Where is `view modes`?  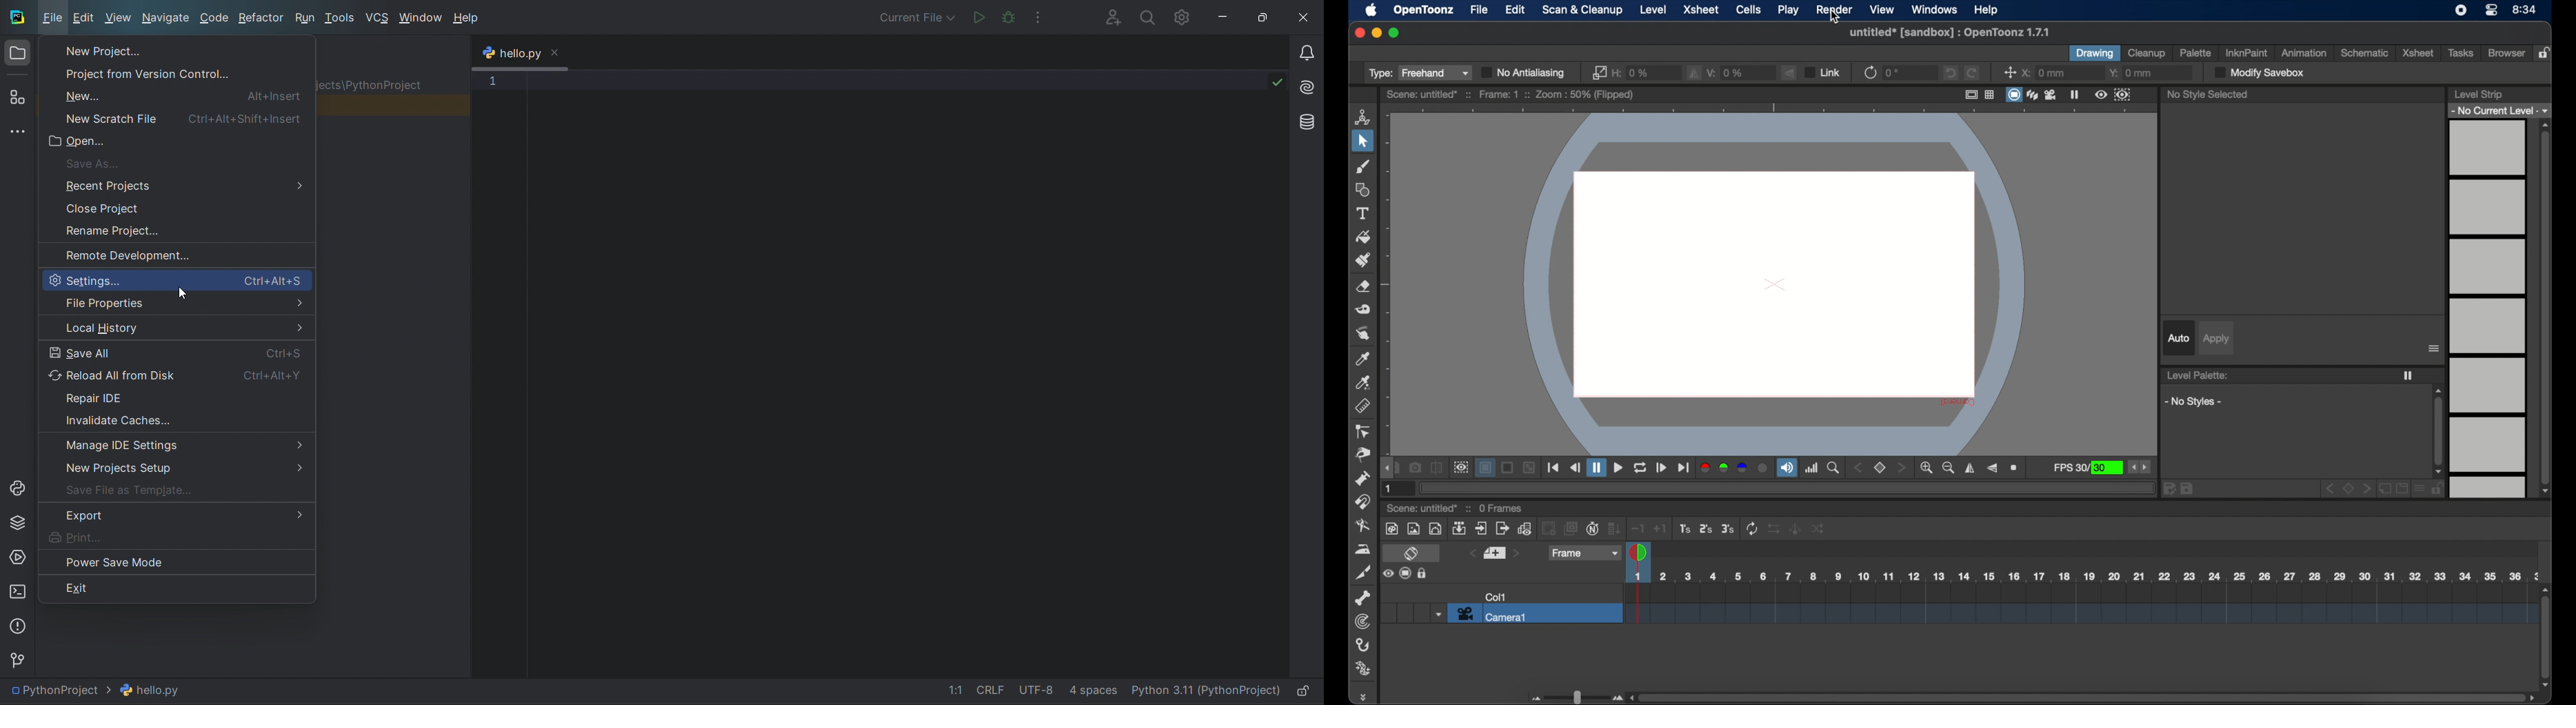
view modes is located at coordinates (2032, 95).